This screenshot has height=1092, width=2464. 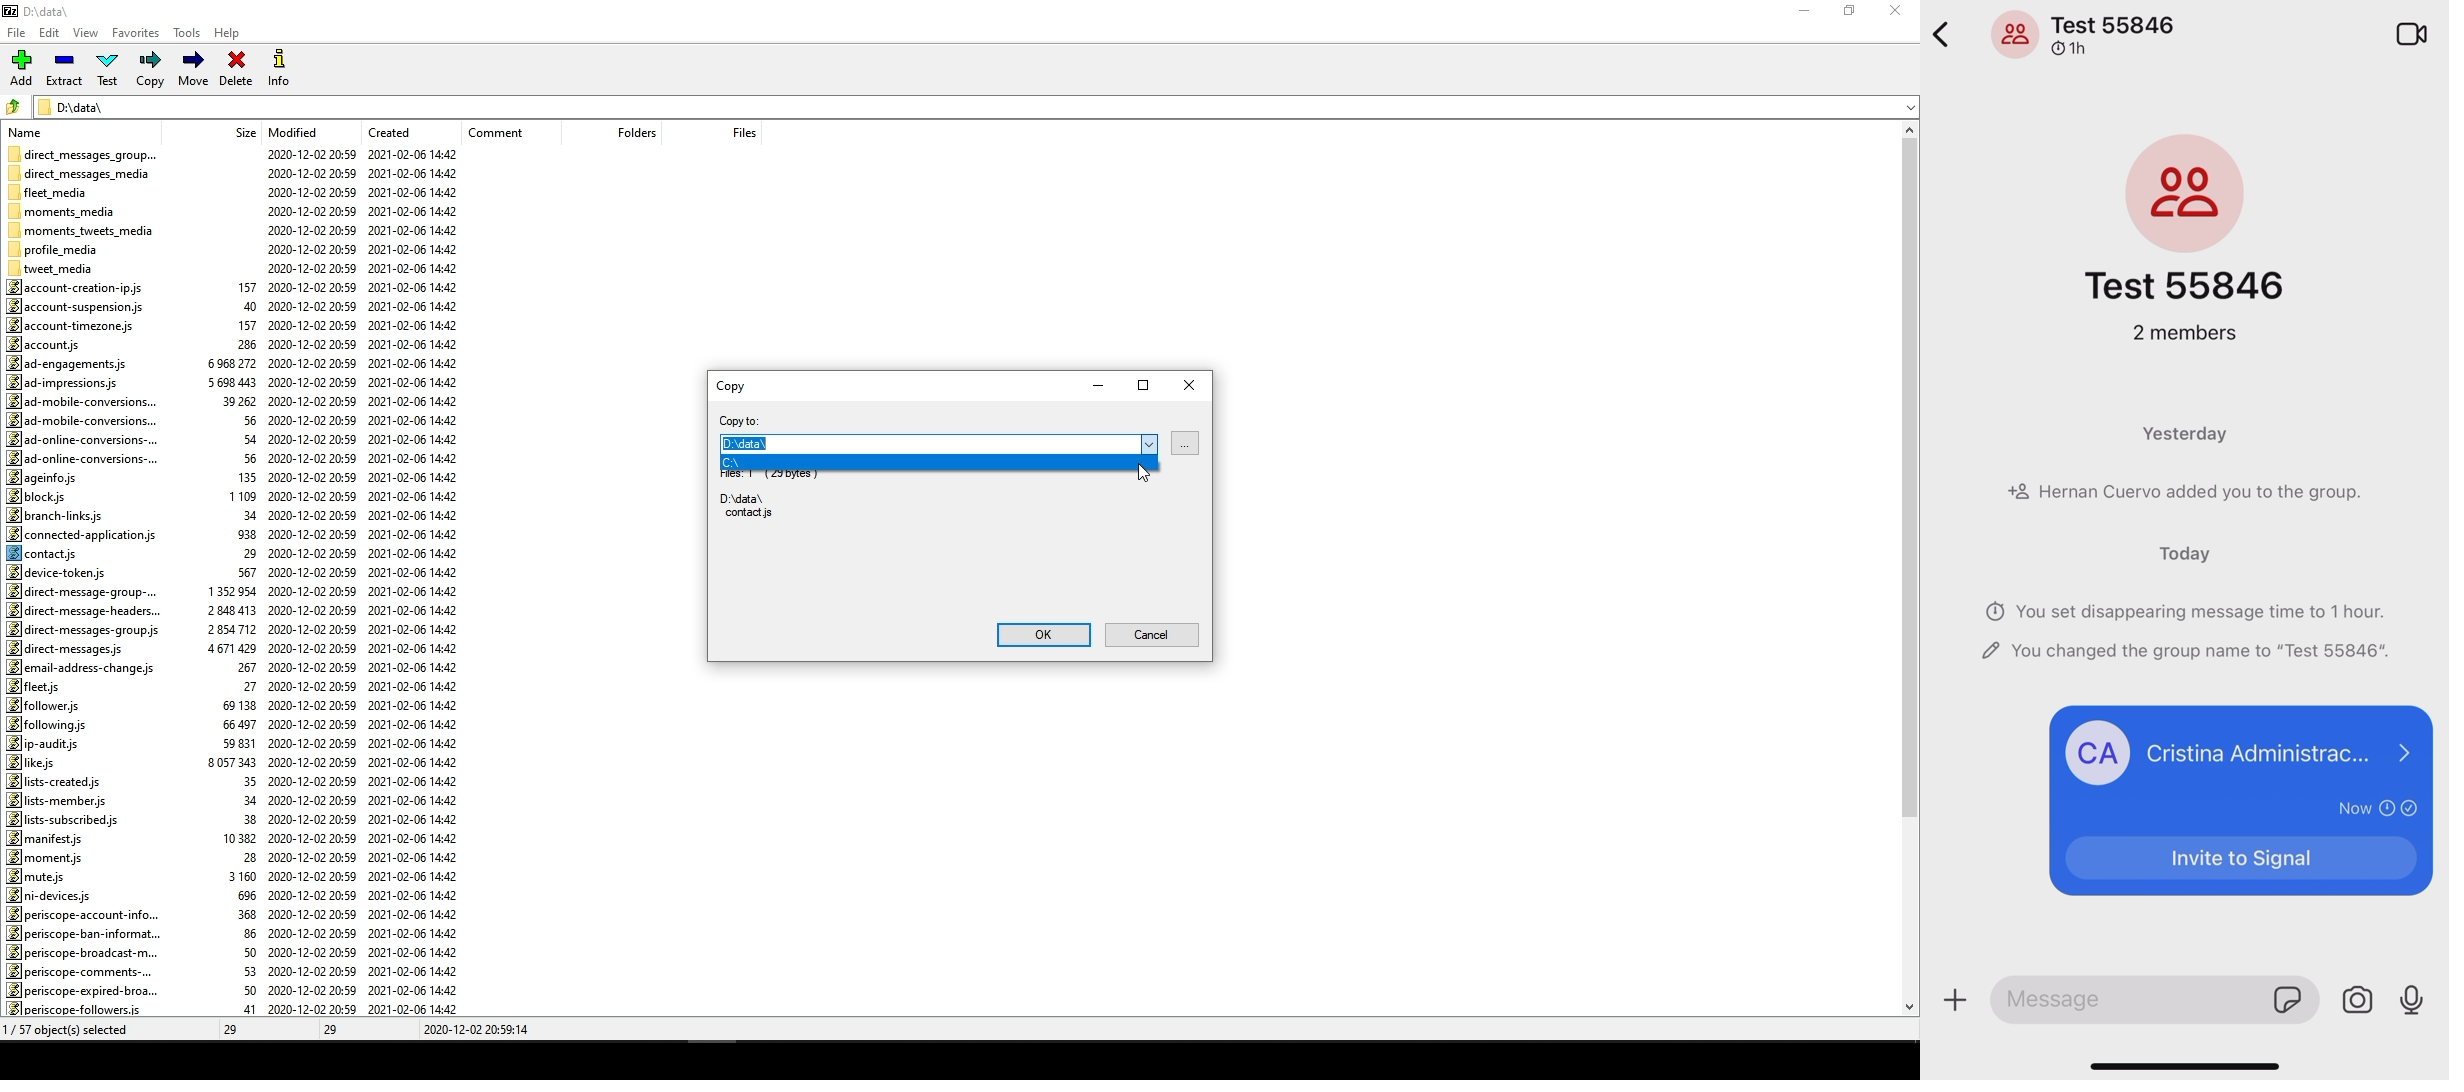 I want to click on direct_messages_group, so click(x=85, y=152).